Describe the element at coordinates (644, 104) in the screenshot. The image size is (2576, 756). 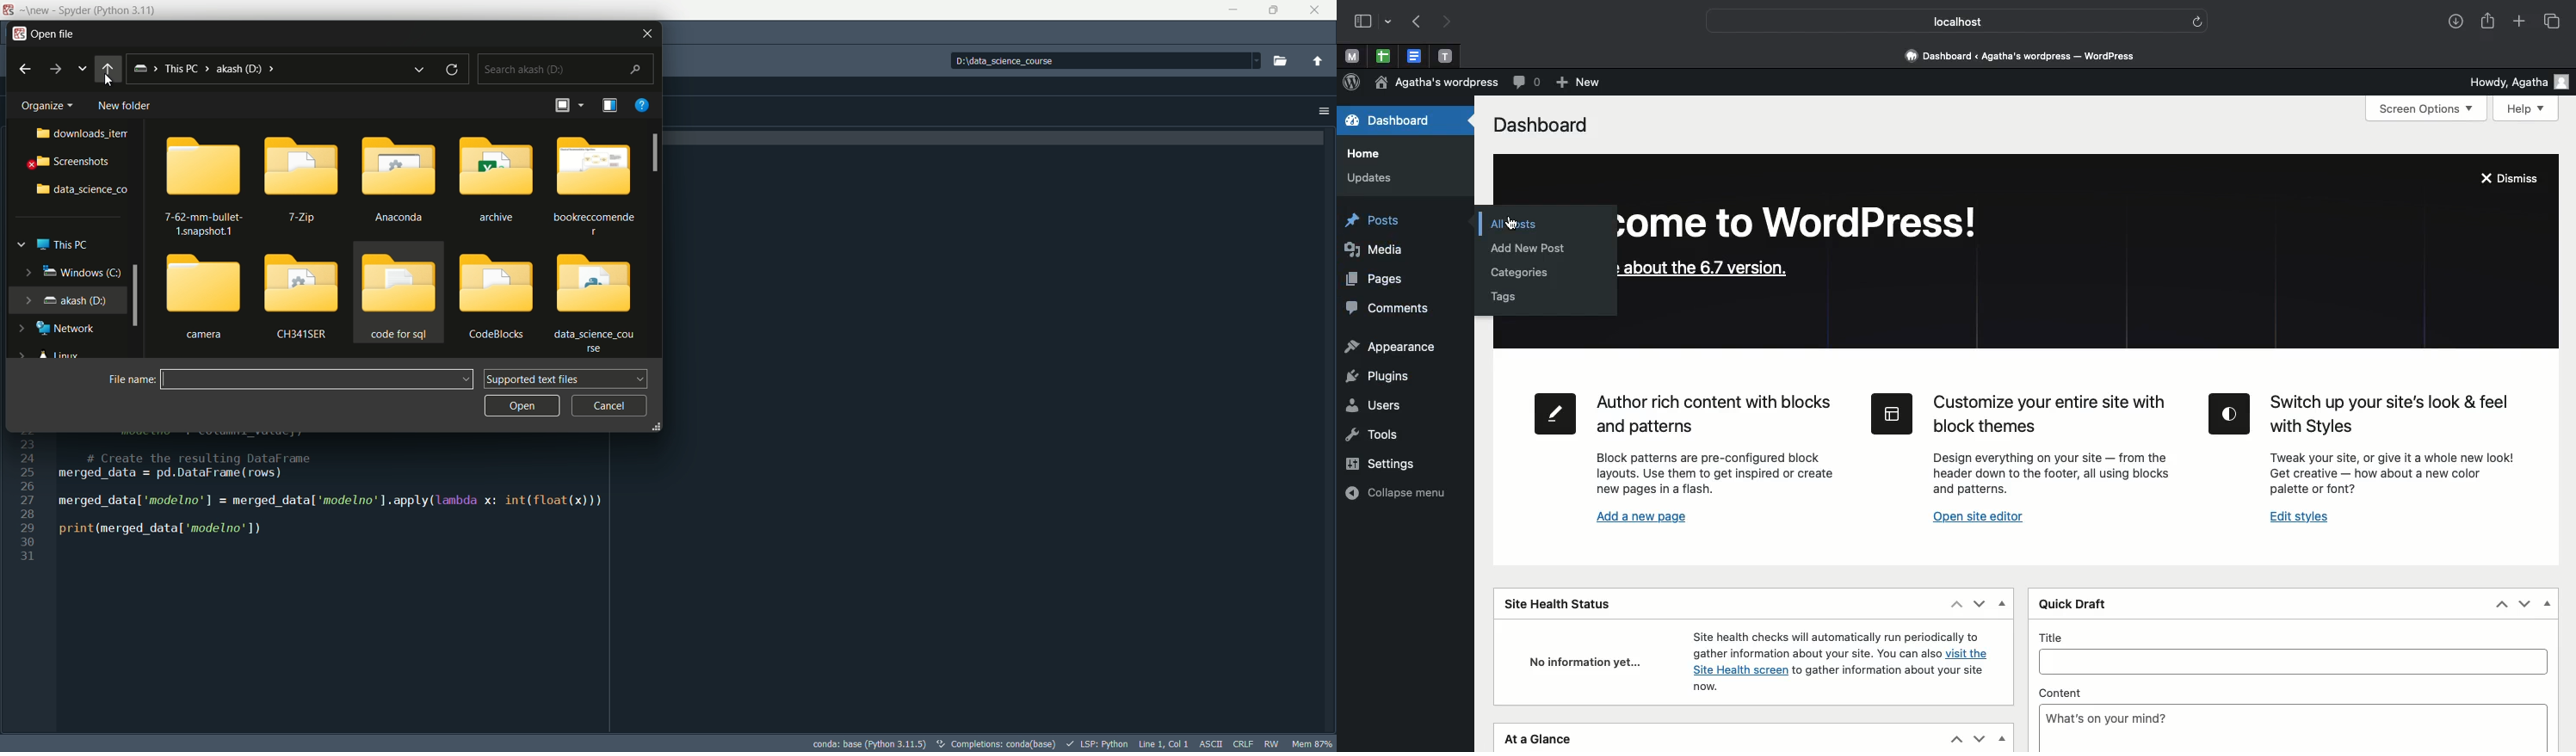
I see `get help` at that location.